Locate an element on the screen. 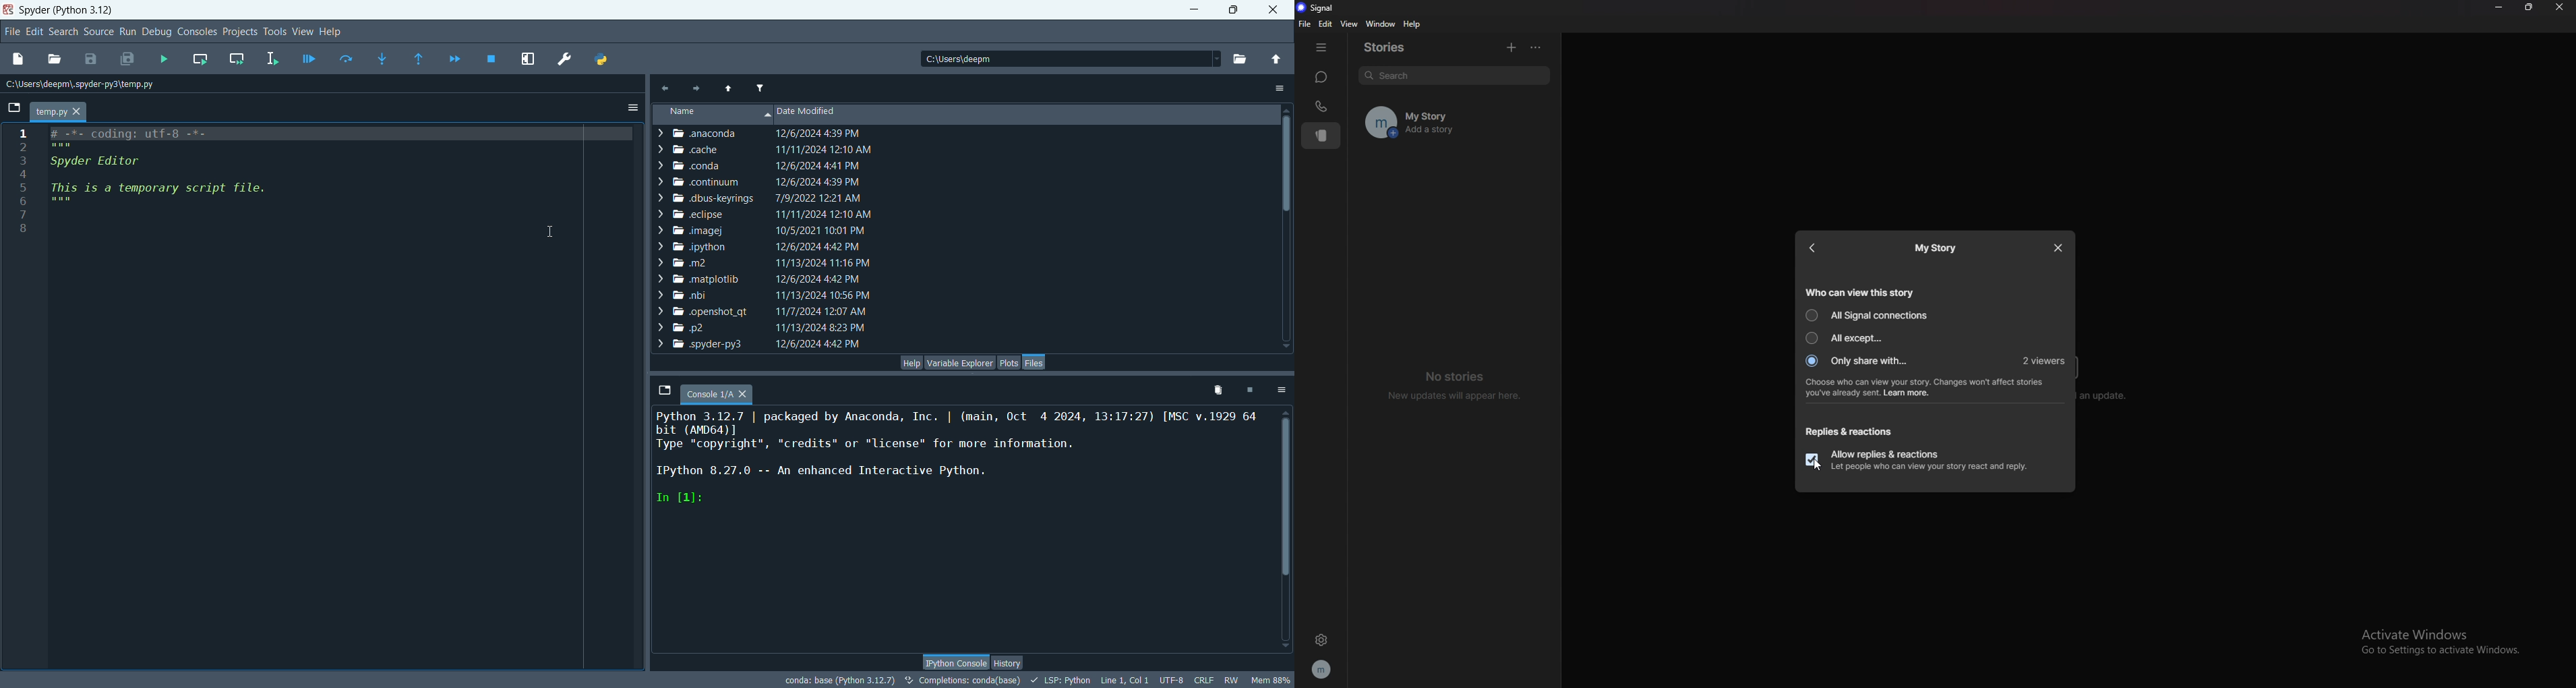  spyder is located at coordinates (67, 10).